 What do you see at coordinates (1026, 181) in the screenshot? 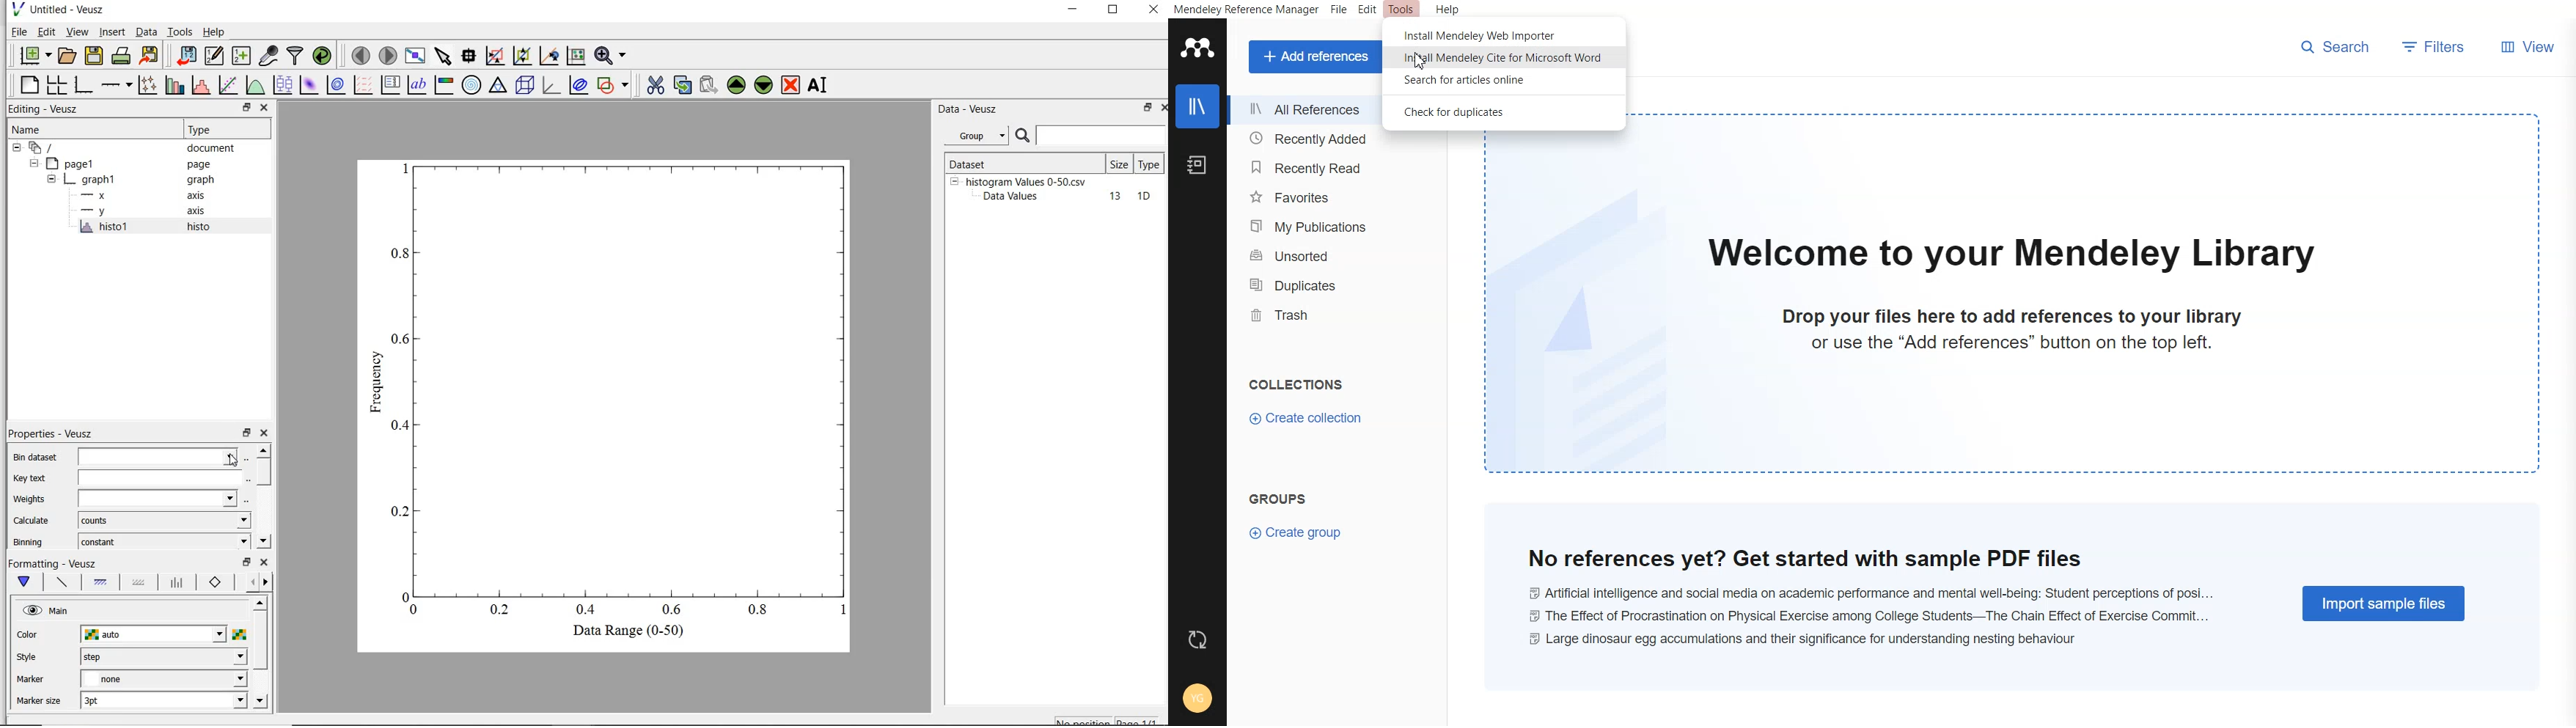
I see `histogram Values 0-50.csv` at bounding box center [1026, 181].